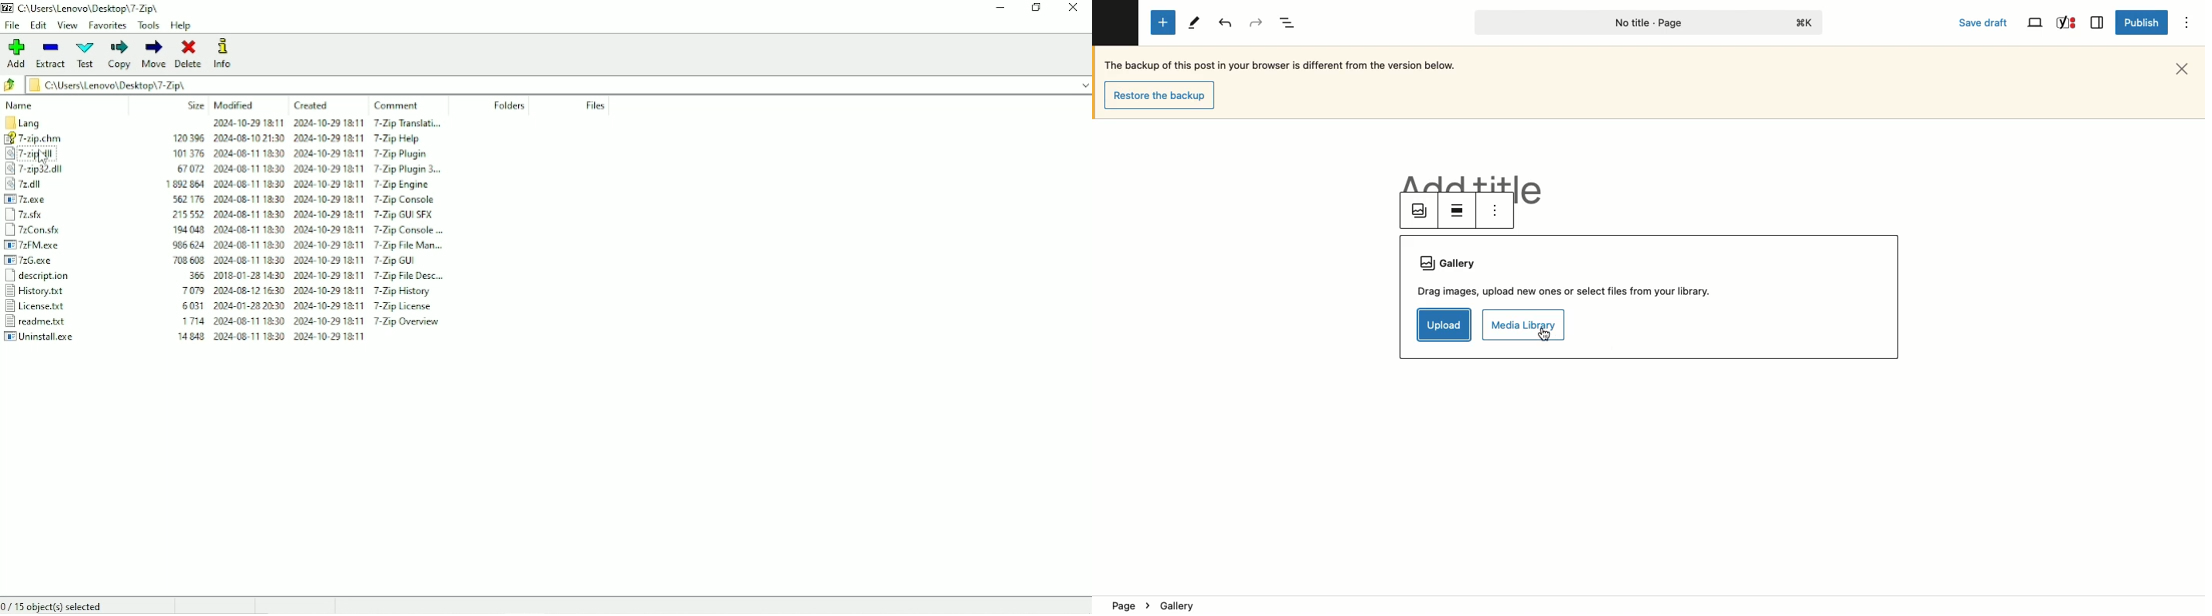  I want to click on Restore the backup, so click(1161, 95).